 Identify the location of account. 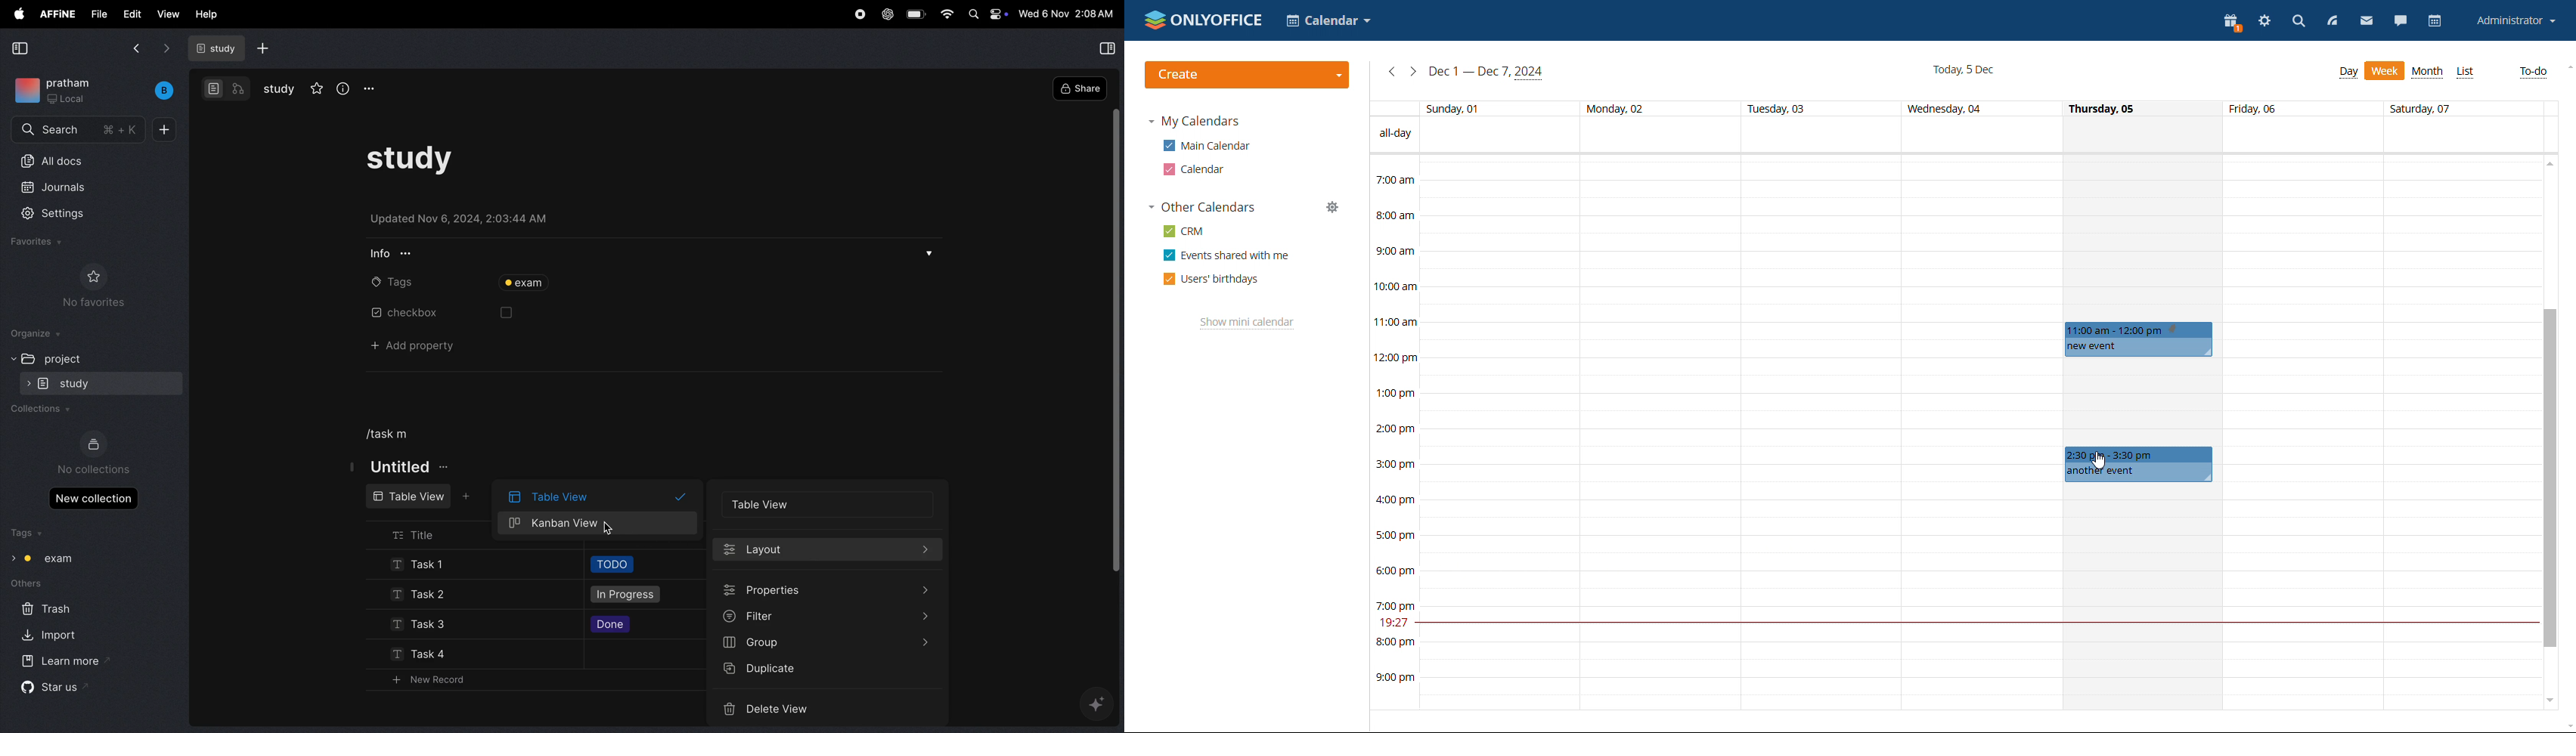
(2515, 21).